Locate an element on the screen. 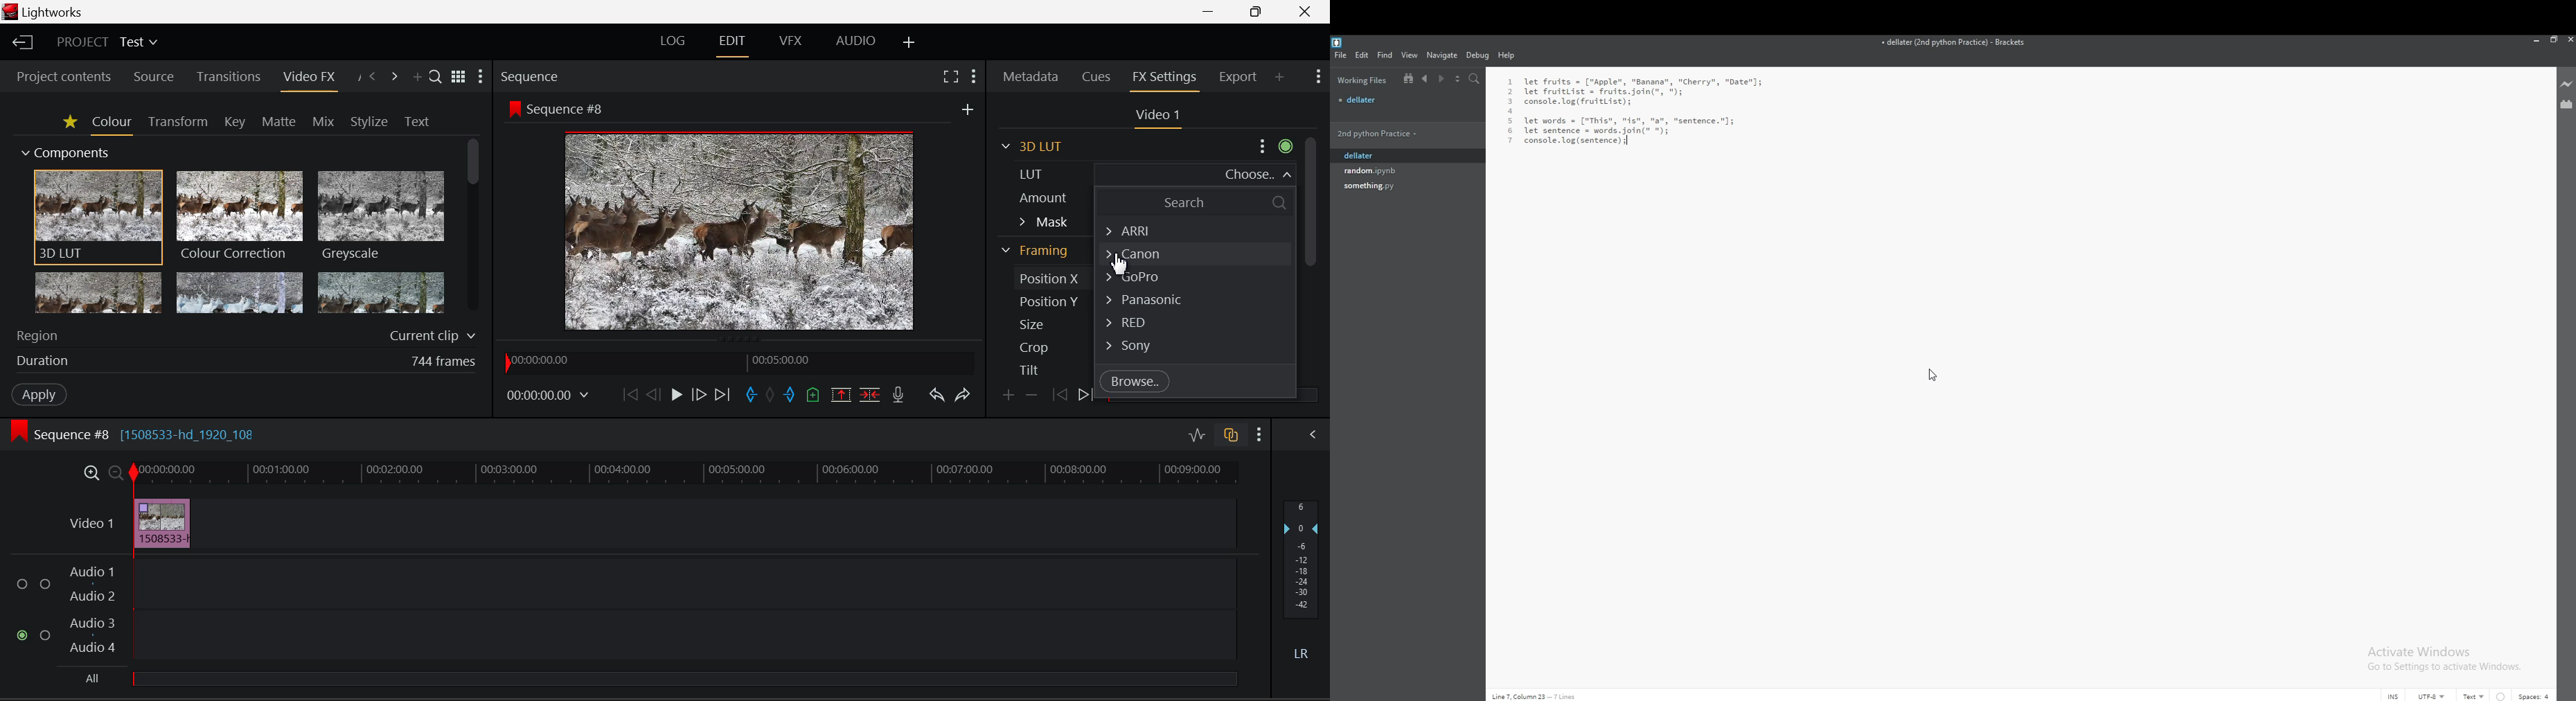  description is located at coordinates (1534, 696).